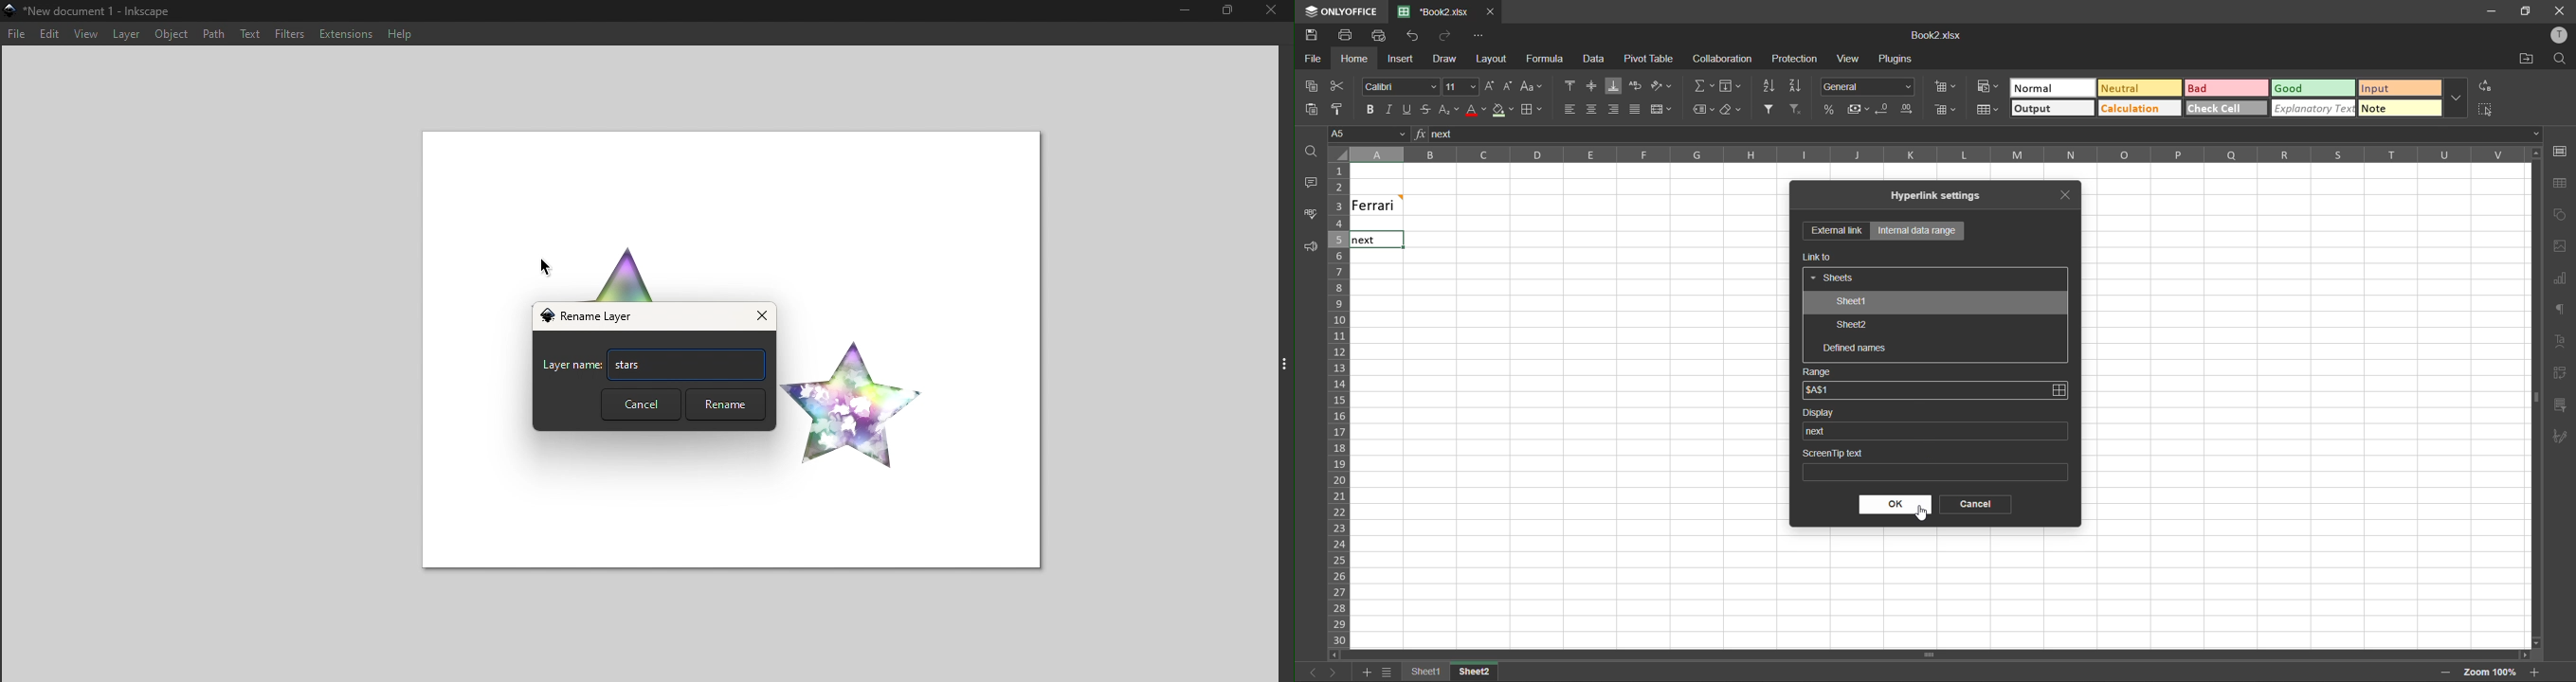  Describe the element at coordinates (1413, 35) in the screenshot. I see `undo` at that location.